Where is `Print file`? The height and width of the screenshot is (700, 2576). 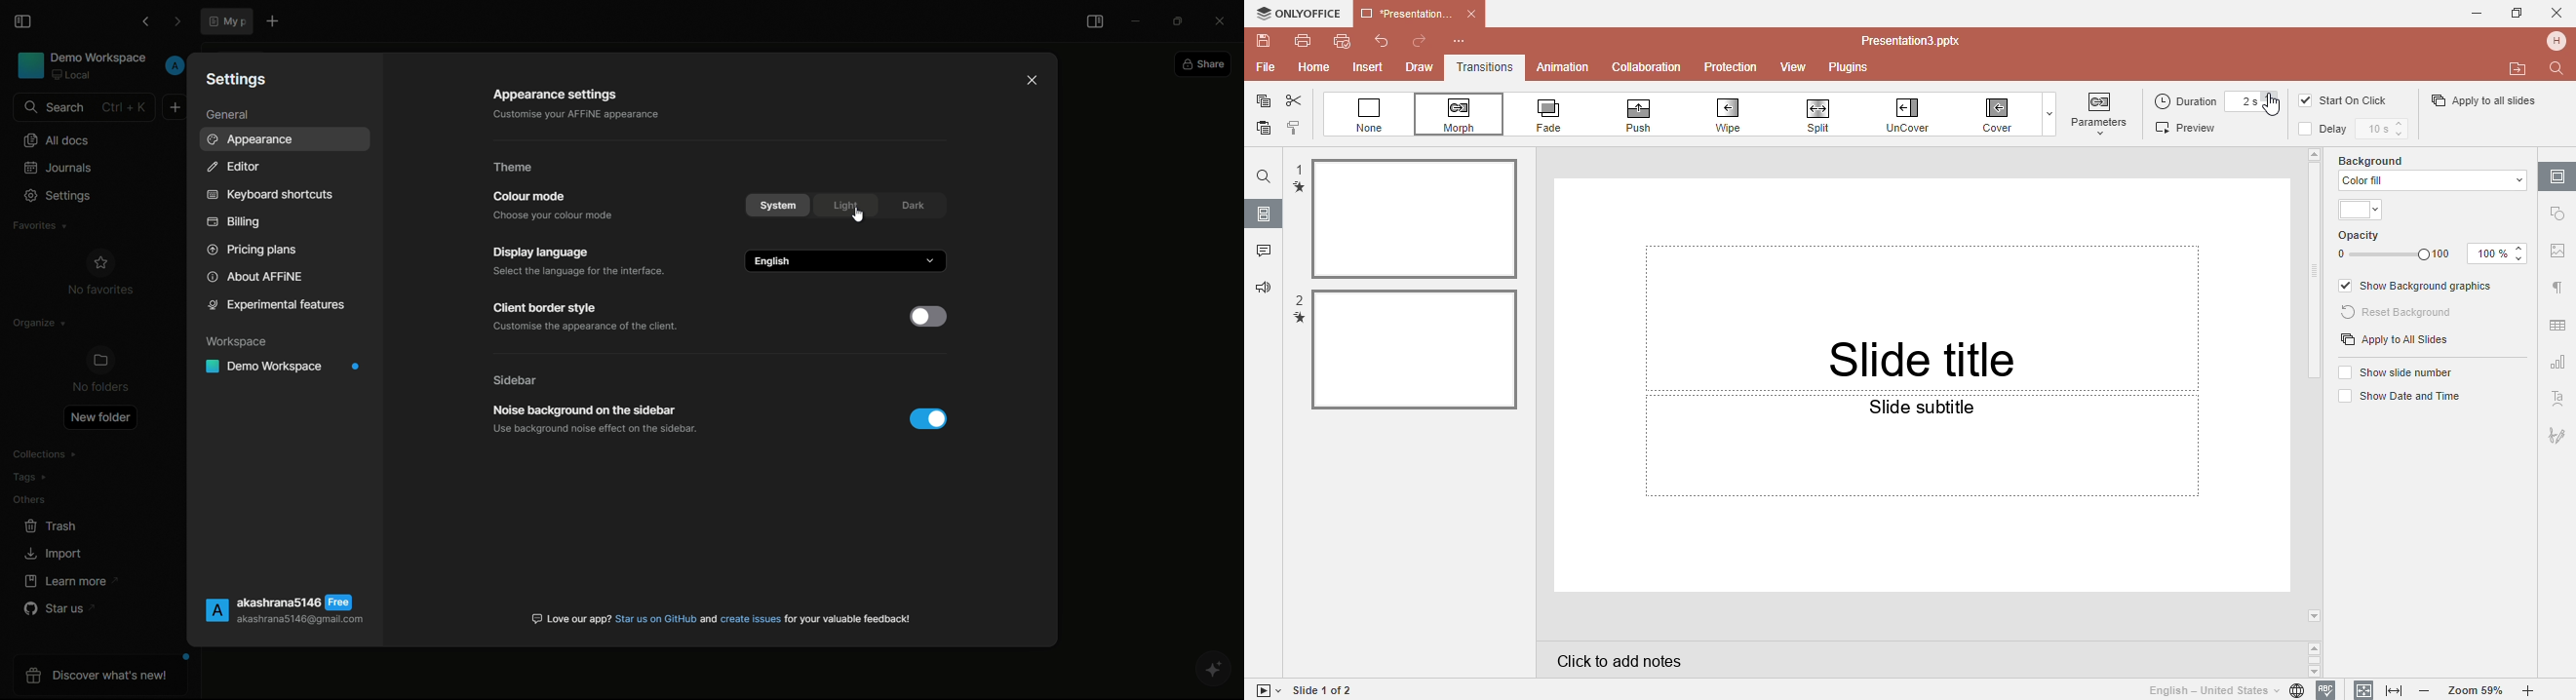 Print file is located at coordinates (1303, 40).